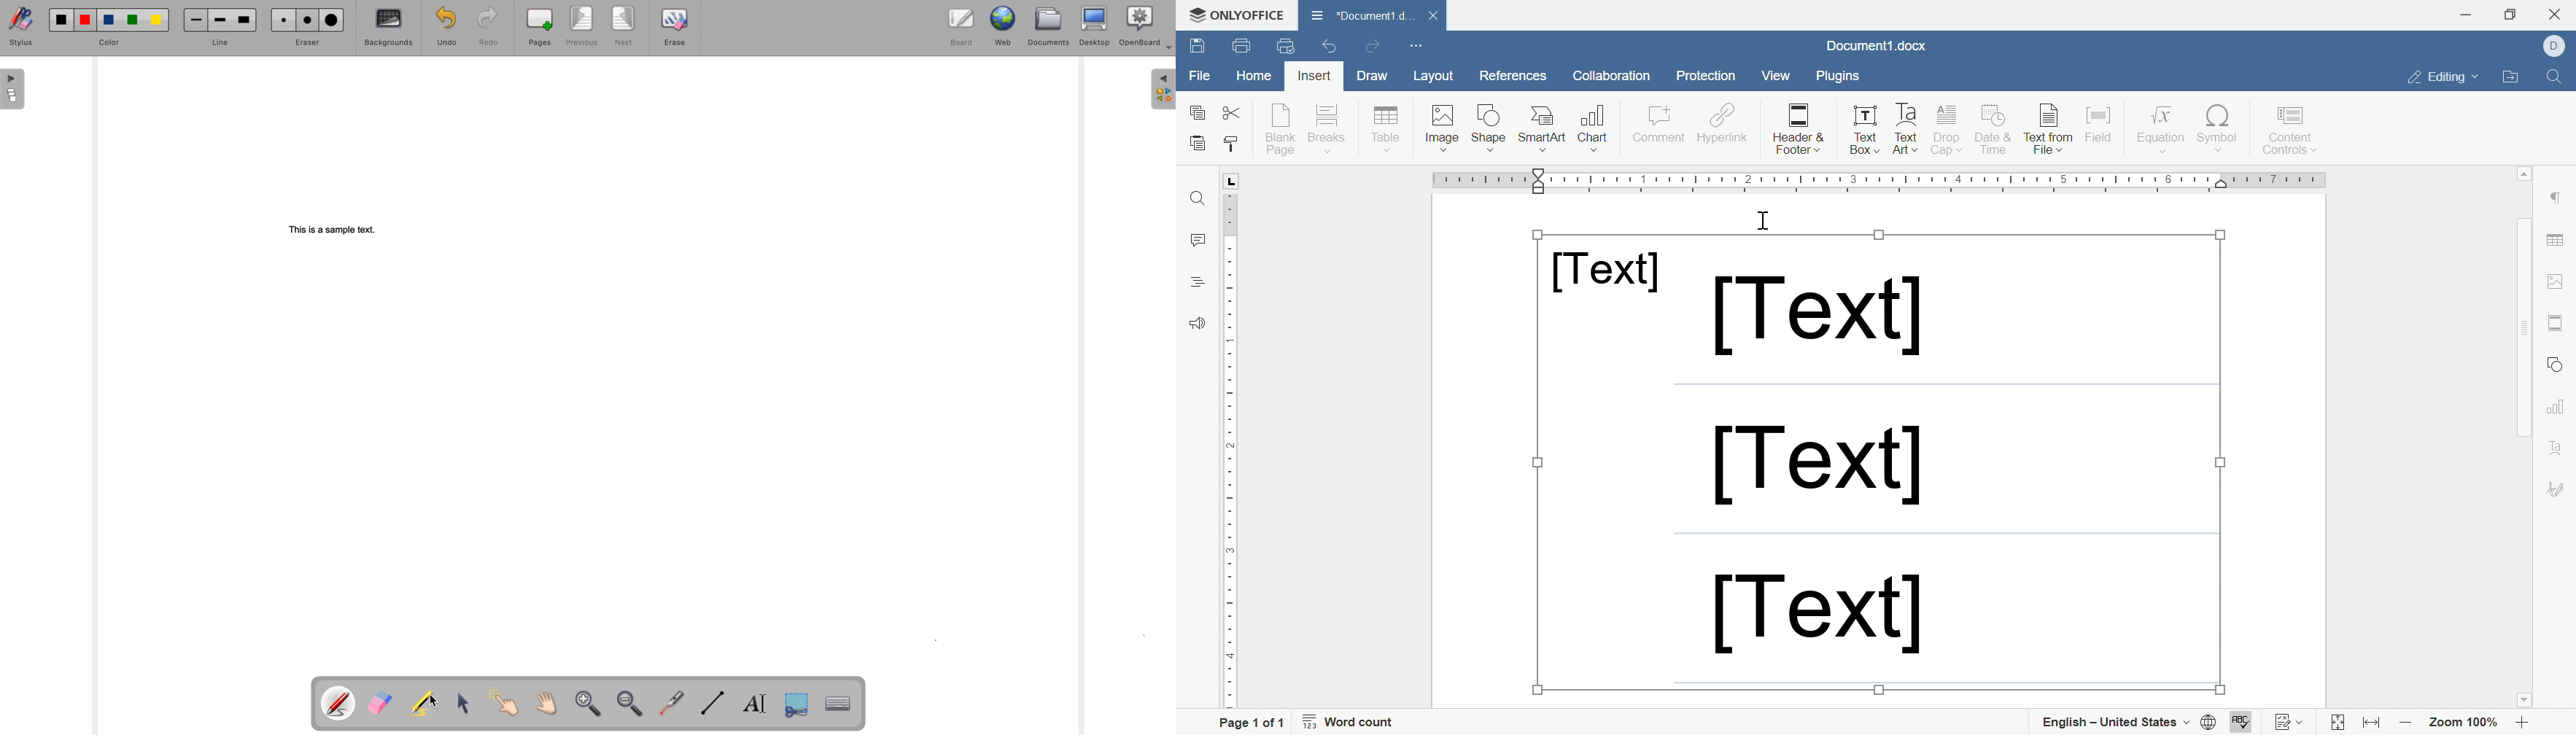 The width and height of the screenshot is (2576, 756). I want to click on next, so click(623, 26).